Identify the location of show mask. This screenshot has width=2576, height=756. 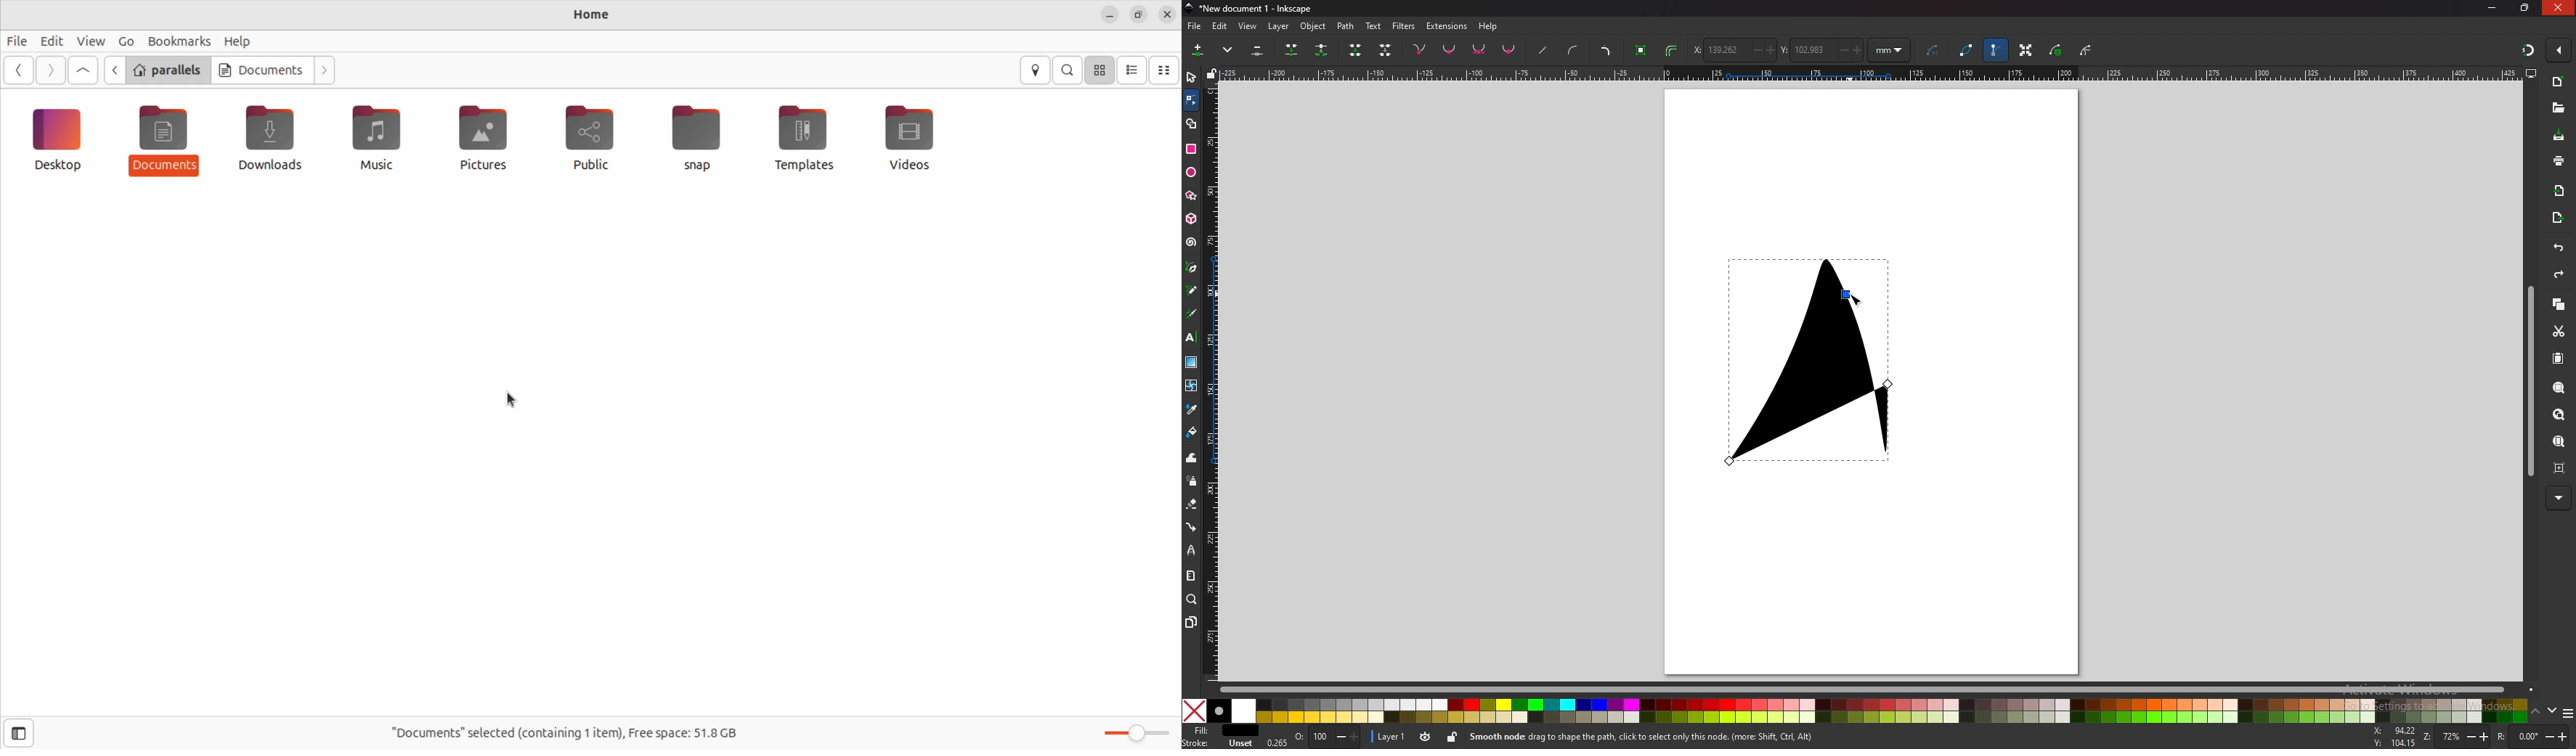
(2055, 50).